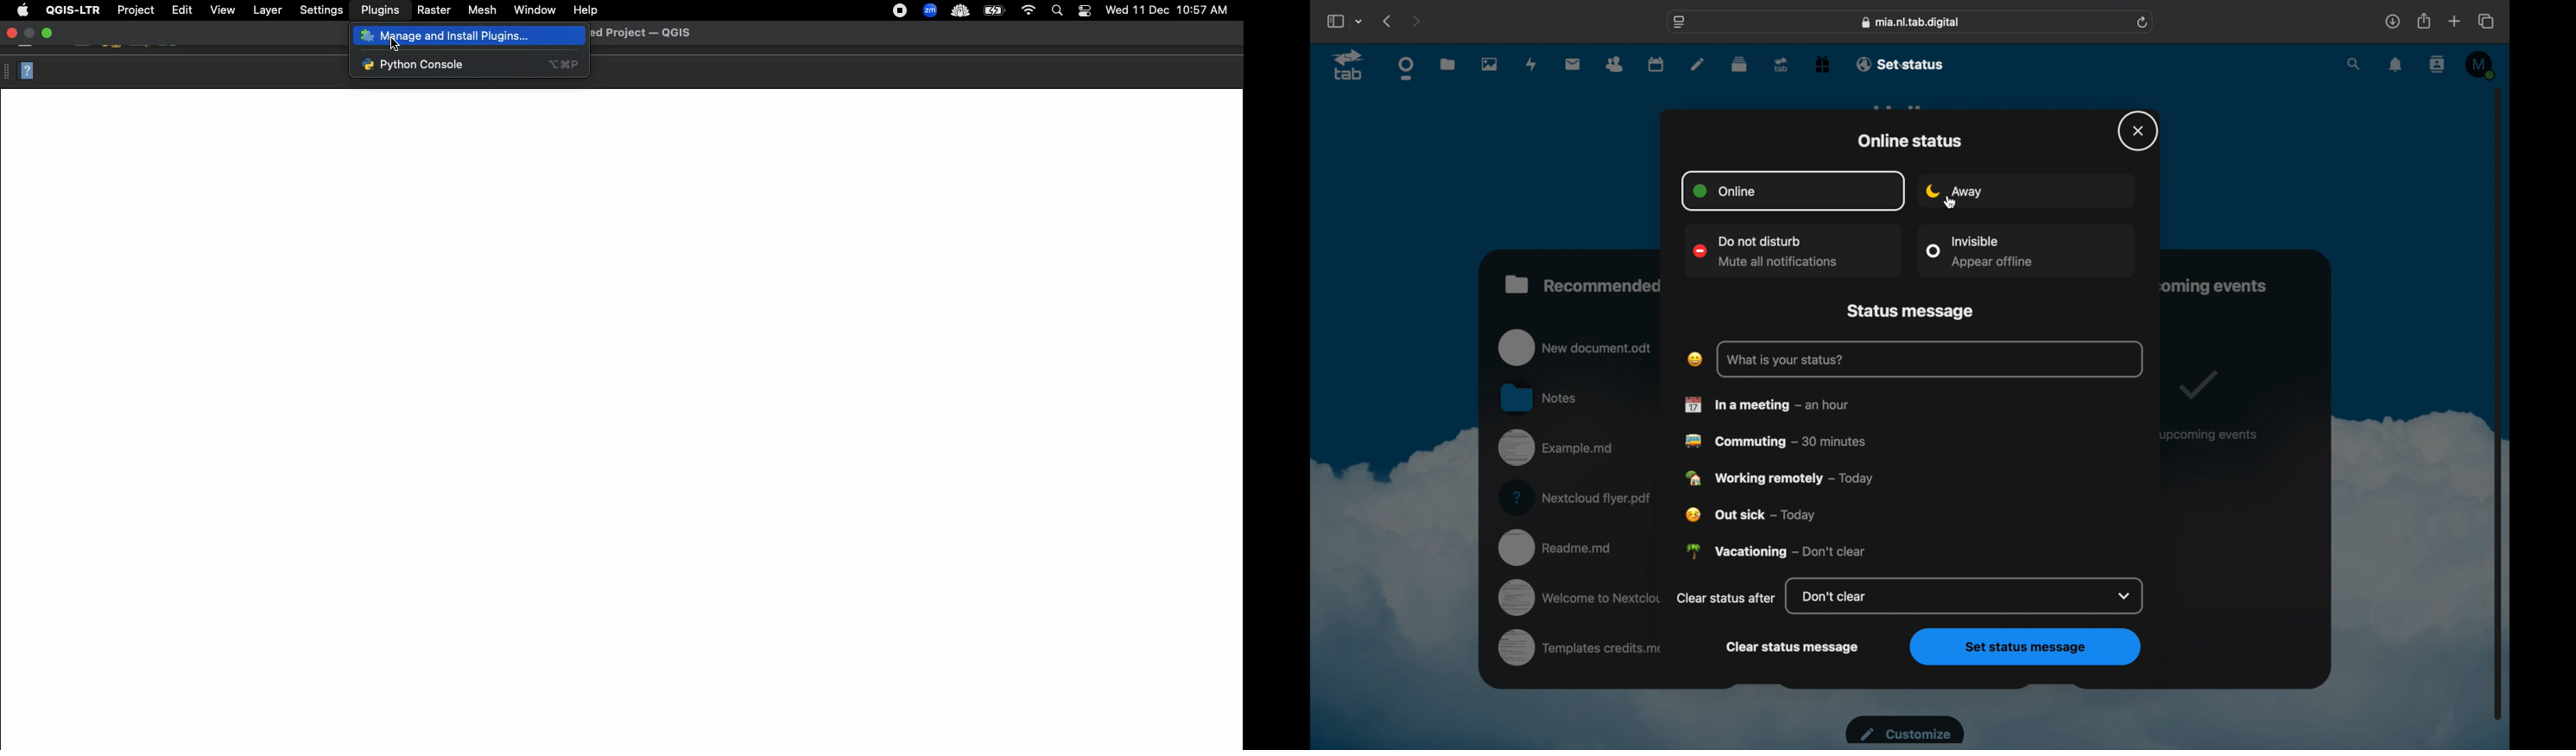  Describe the element at coordinates (1822, 63) in the screenshot. I see `free trial` at that location.